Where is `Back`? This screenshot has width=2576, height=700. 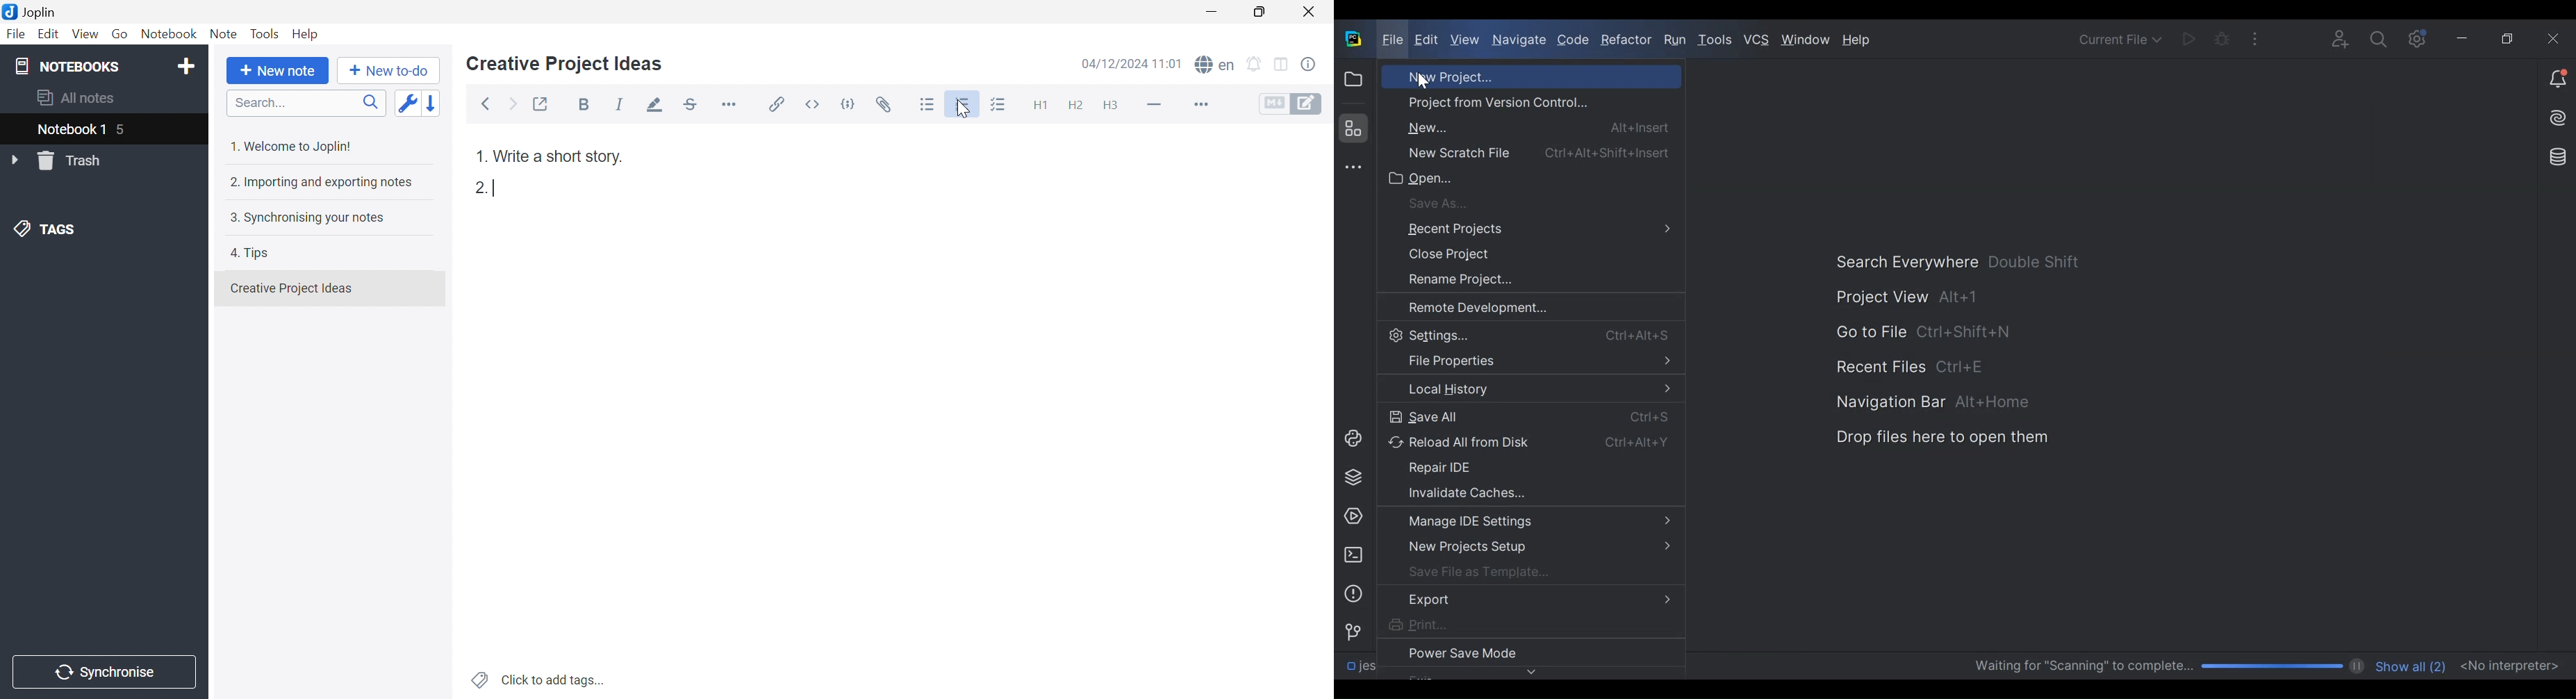
Back is located at coordinates (489, 103).